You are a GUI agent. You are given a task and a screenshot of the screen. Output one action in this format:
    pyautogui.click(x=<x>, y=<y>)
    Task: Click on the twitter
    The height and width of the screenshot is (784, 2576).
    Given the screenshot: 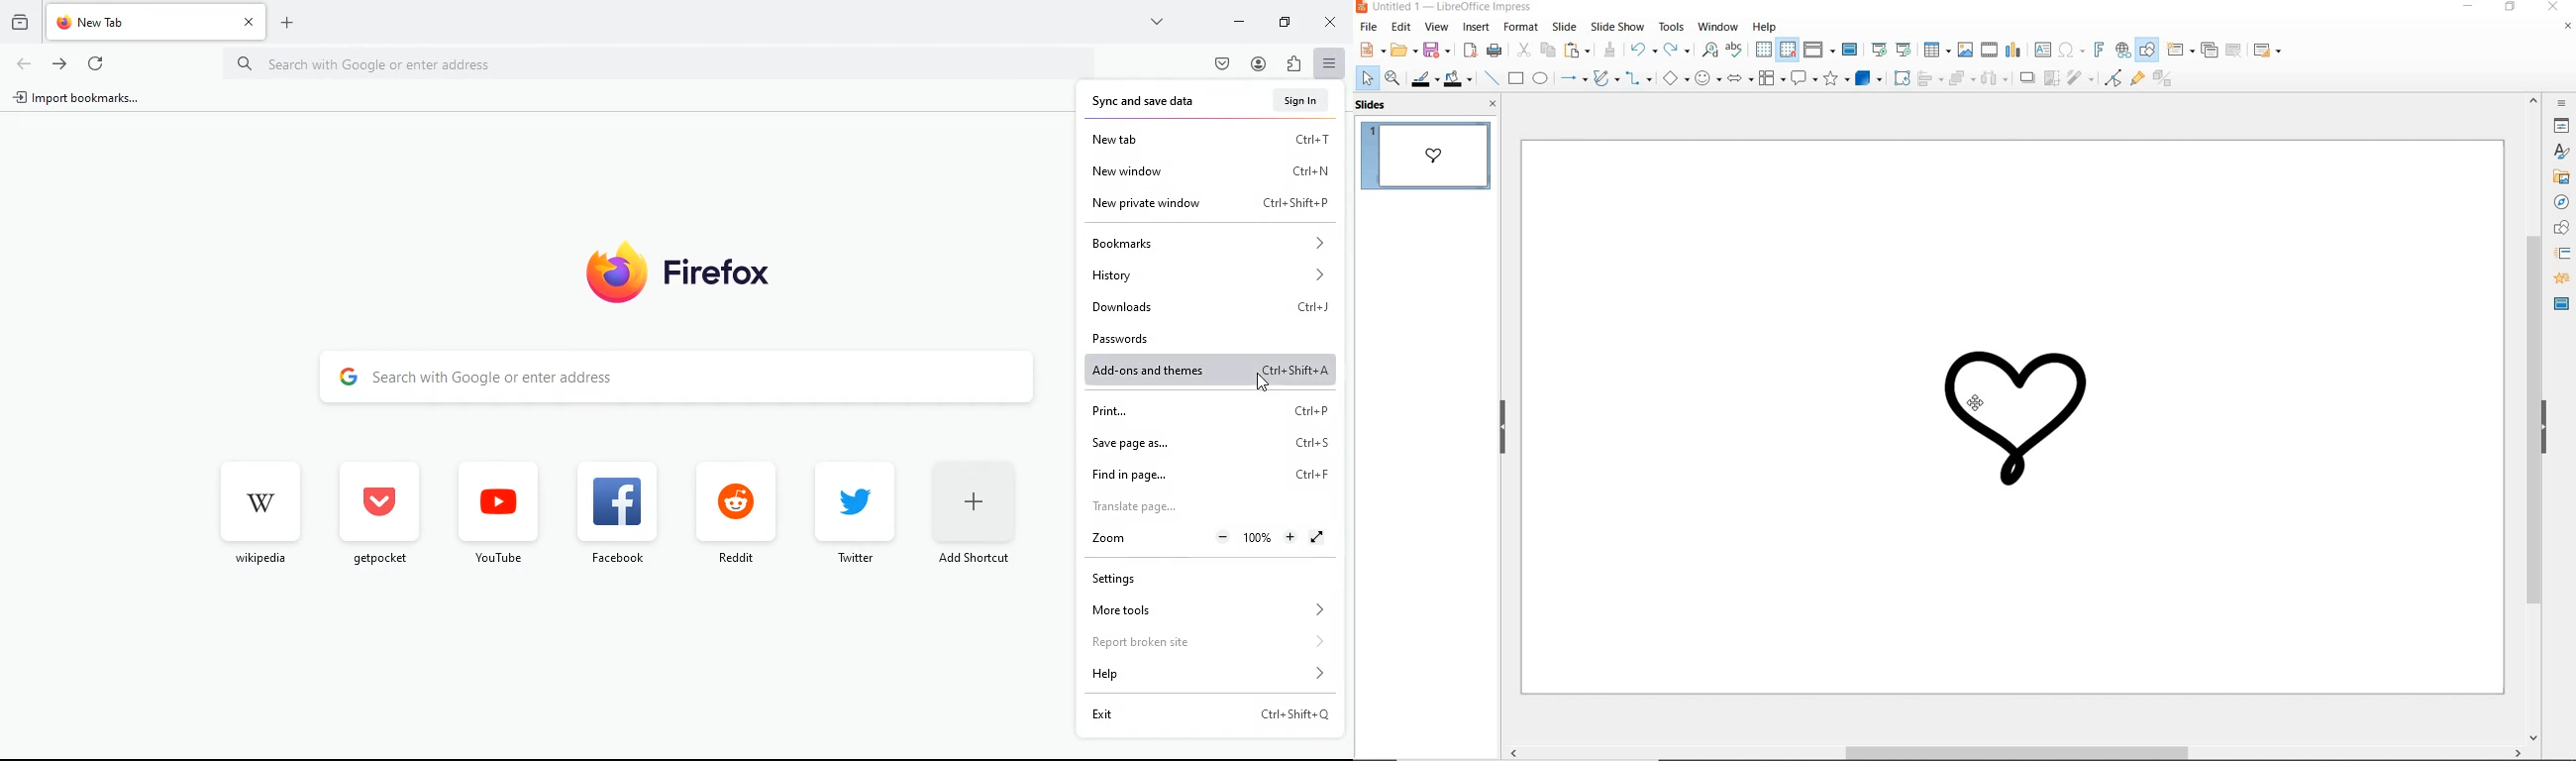 What is the action you would take?
    pyautogui.click(x=855, y=518)
    